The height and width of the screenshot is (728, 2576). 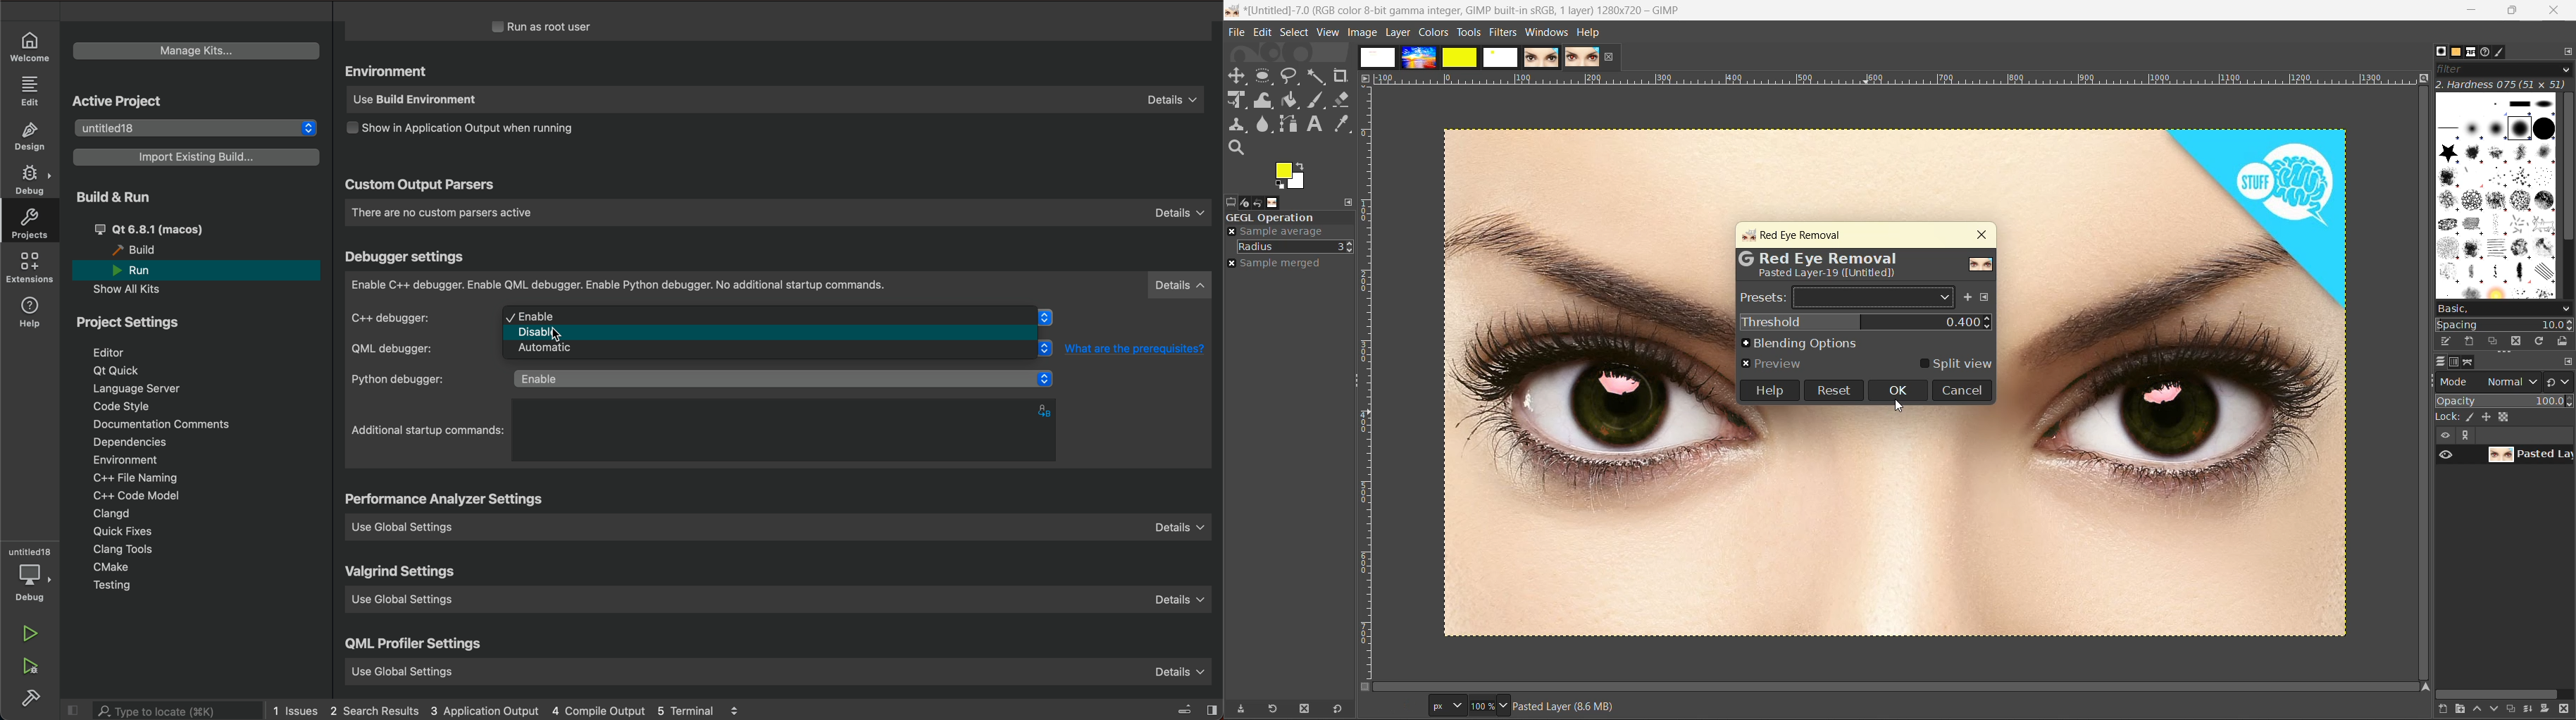 What do you see at coordinates (2506, 310) in the screenshot?
I see `basic` at bounding box center [2506, 310].